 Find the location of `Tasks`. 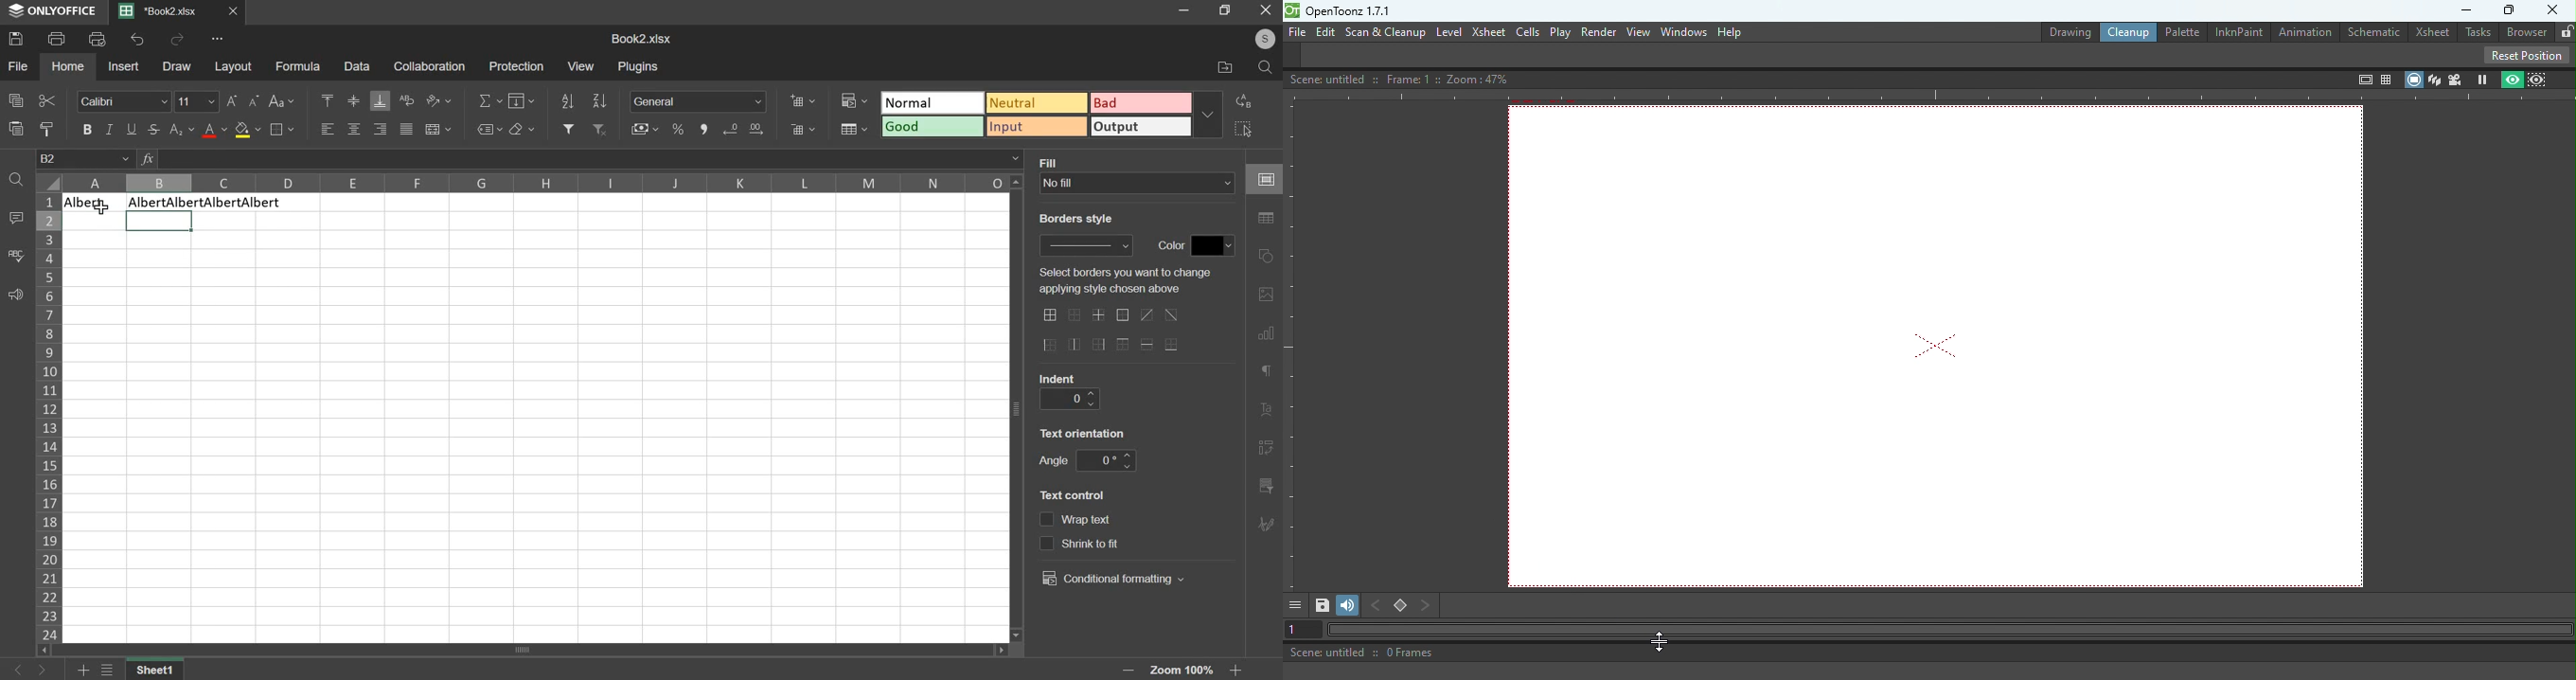

Tasks is located at coordinates (2477, 33).